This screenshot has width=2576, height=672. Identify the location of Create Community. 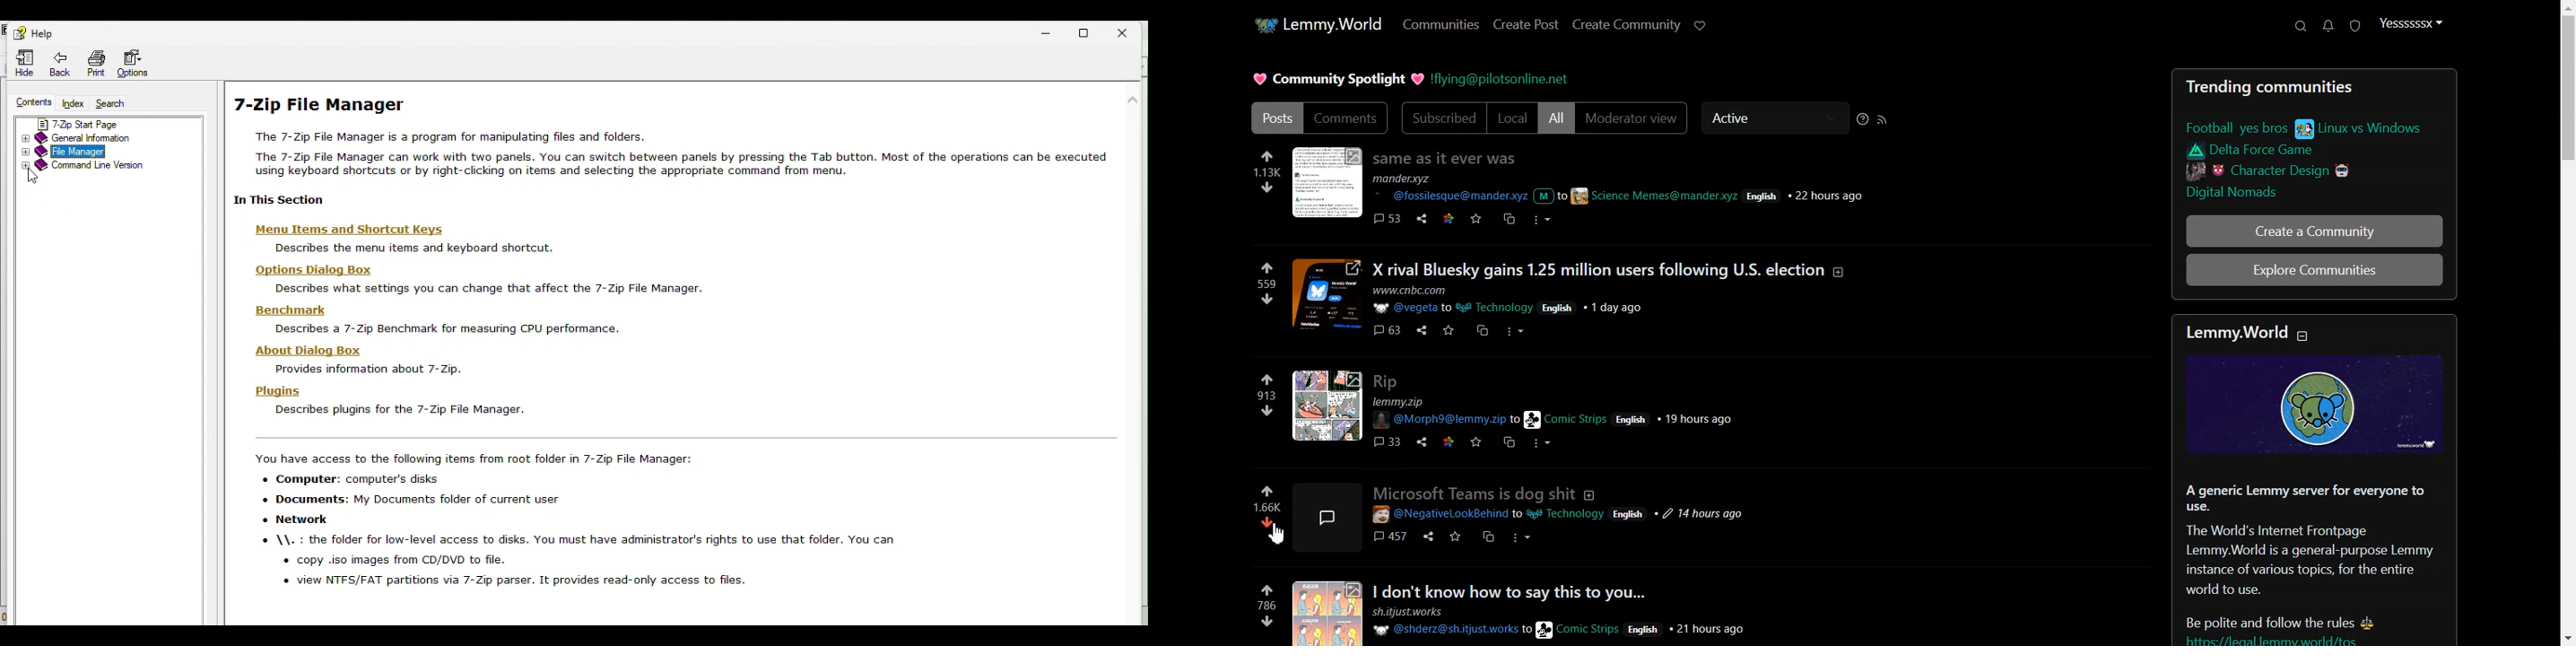
(1626, 24).